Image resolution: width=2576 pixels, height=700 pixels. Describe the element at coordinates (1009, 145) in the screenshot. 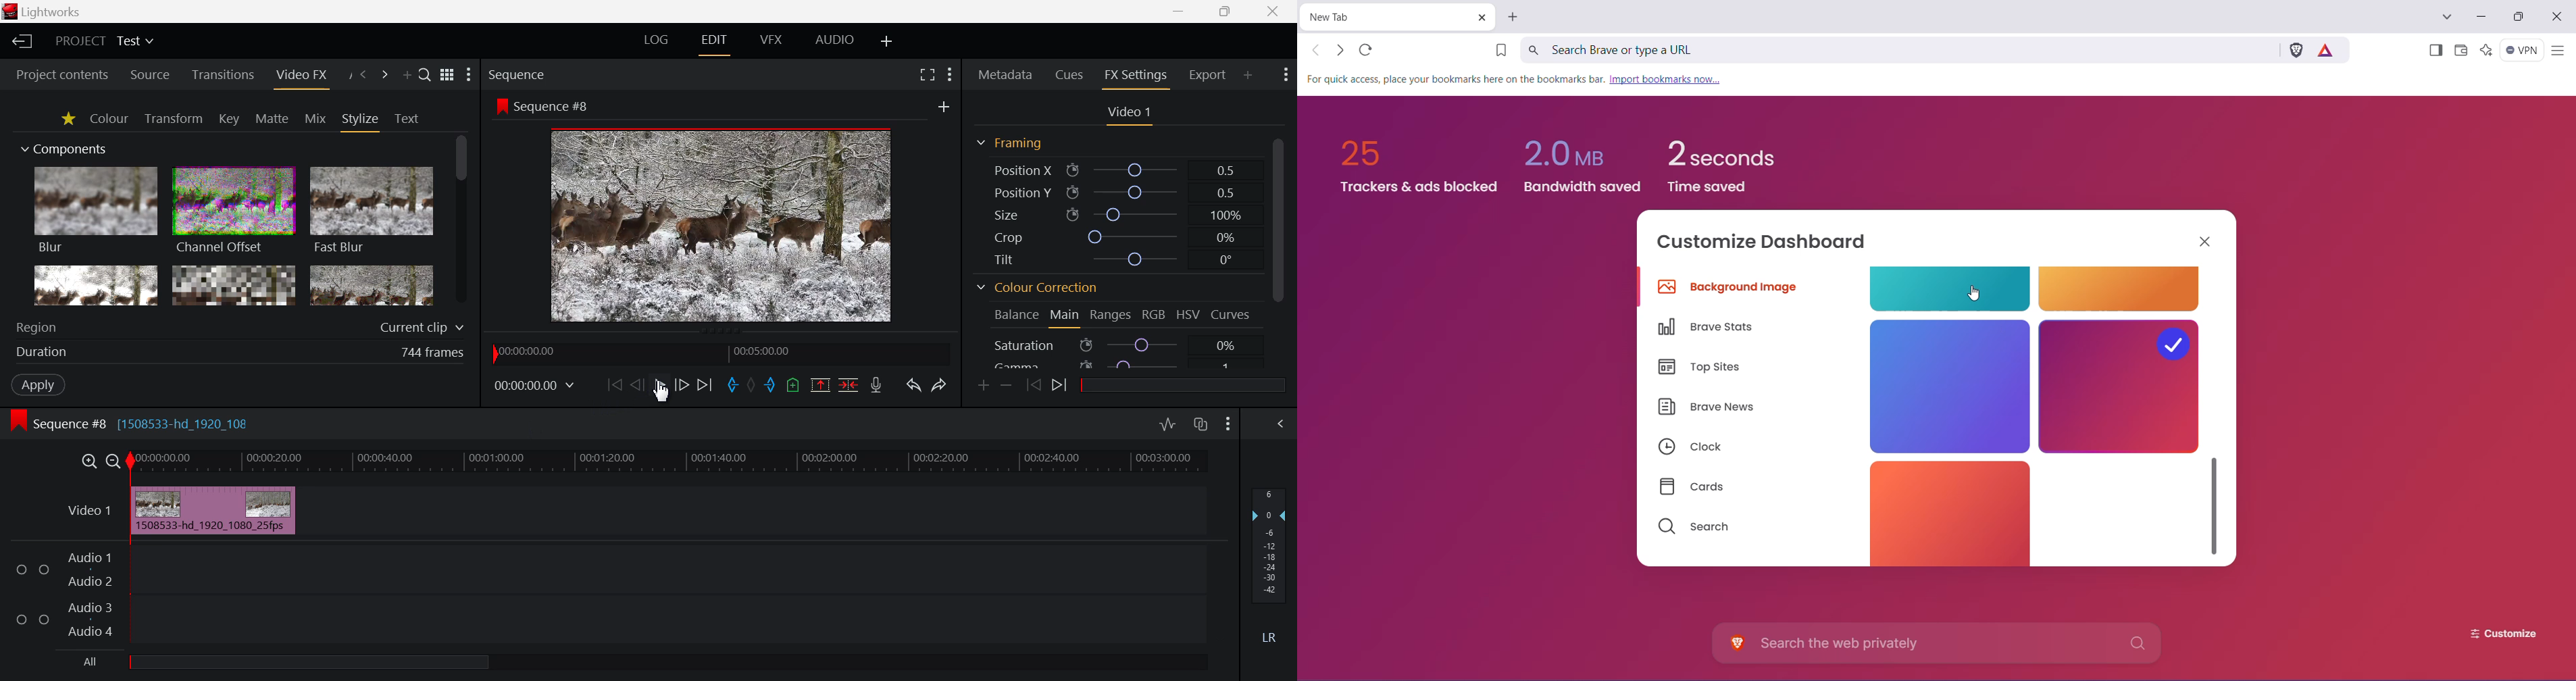

I see `Framing Section` at that location.